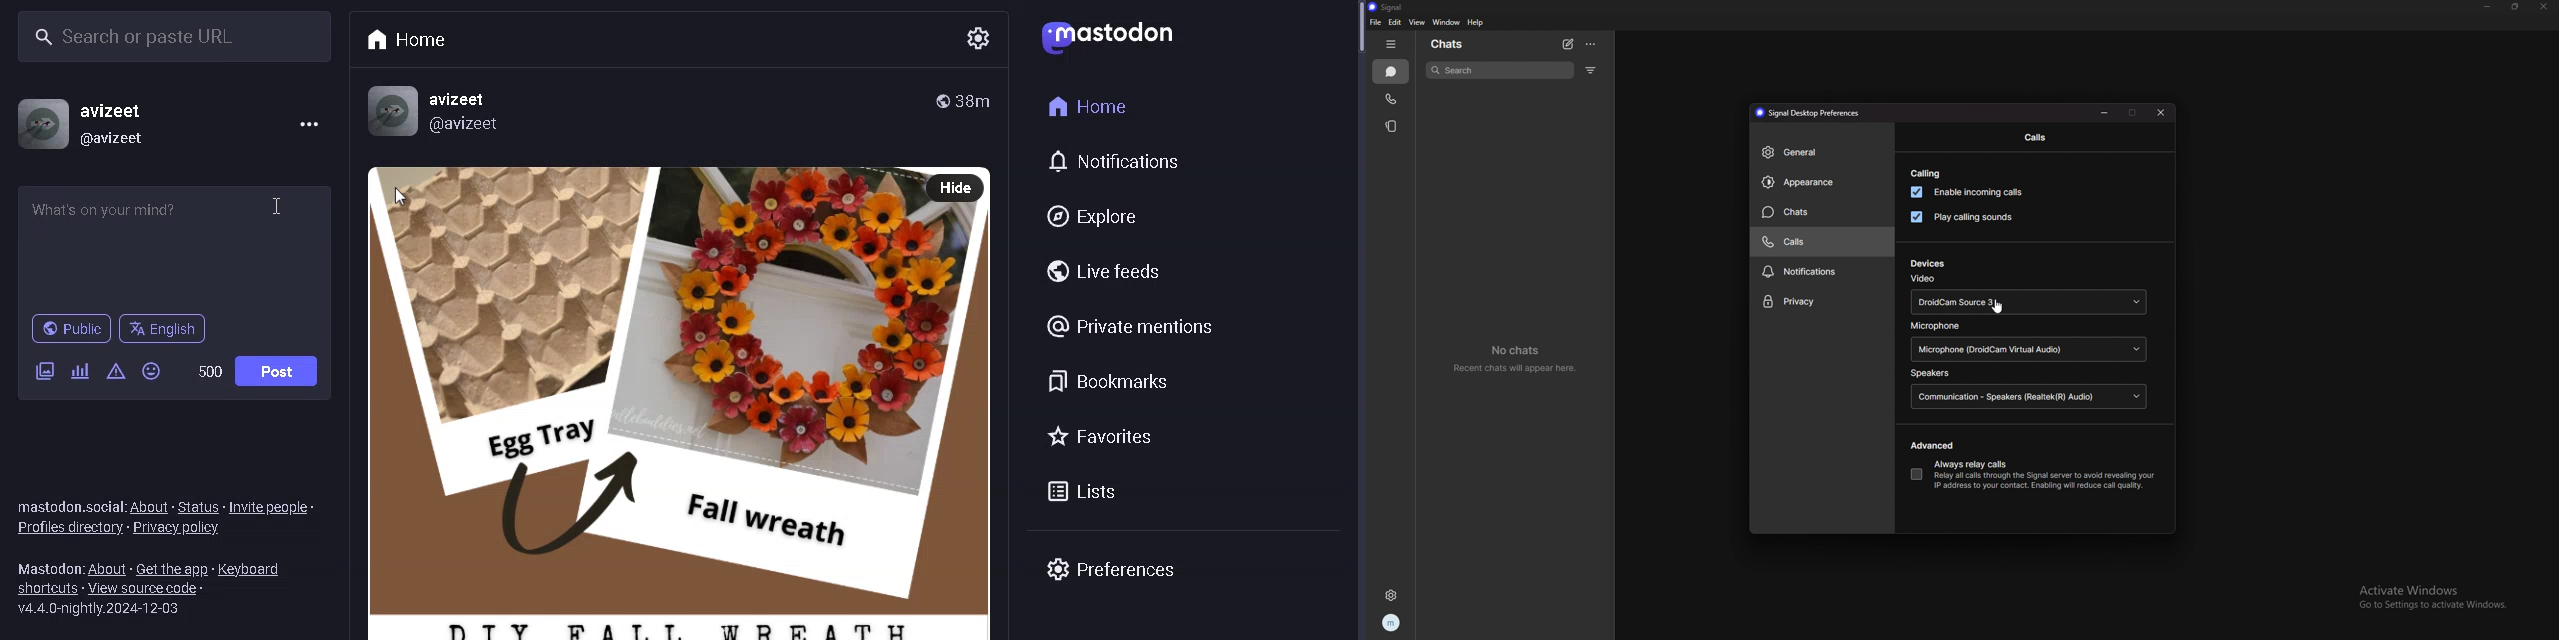 The width and height of the screenshot is (2576, 644). I want to click on live feeds, so click(1099, 267).